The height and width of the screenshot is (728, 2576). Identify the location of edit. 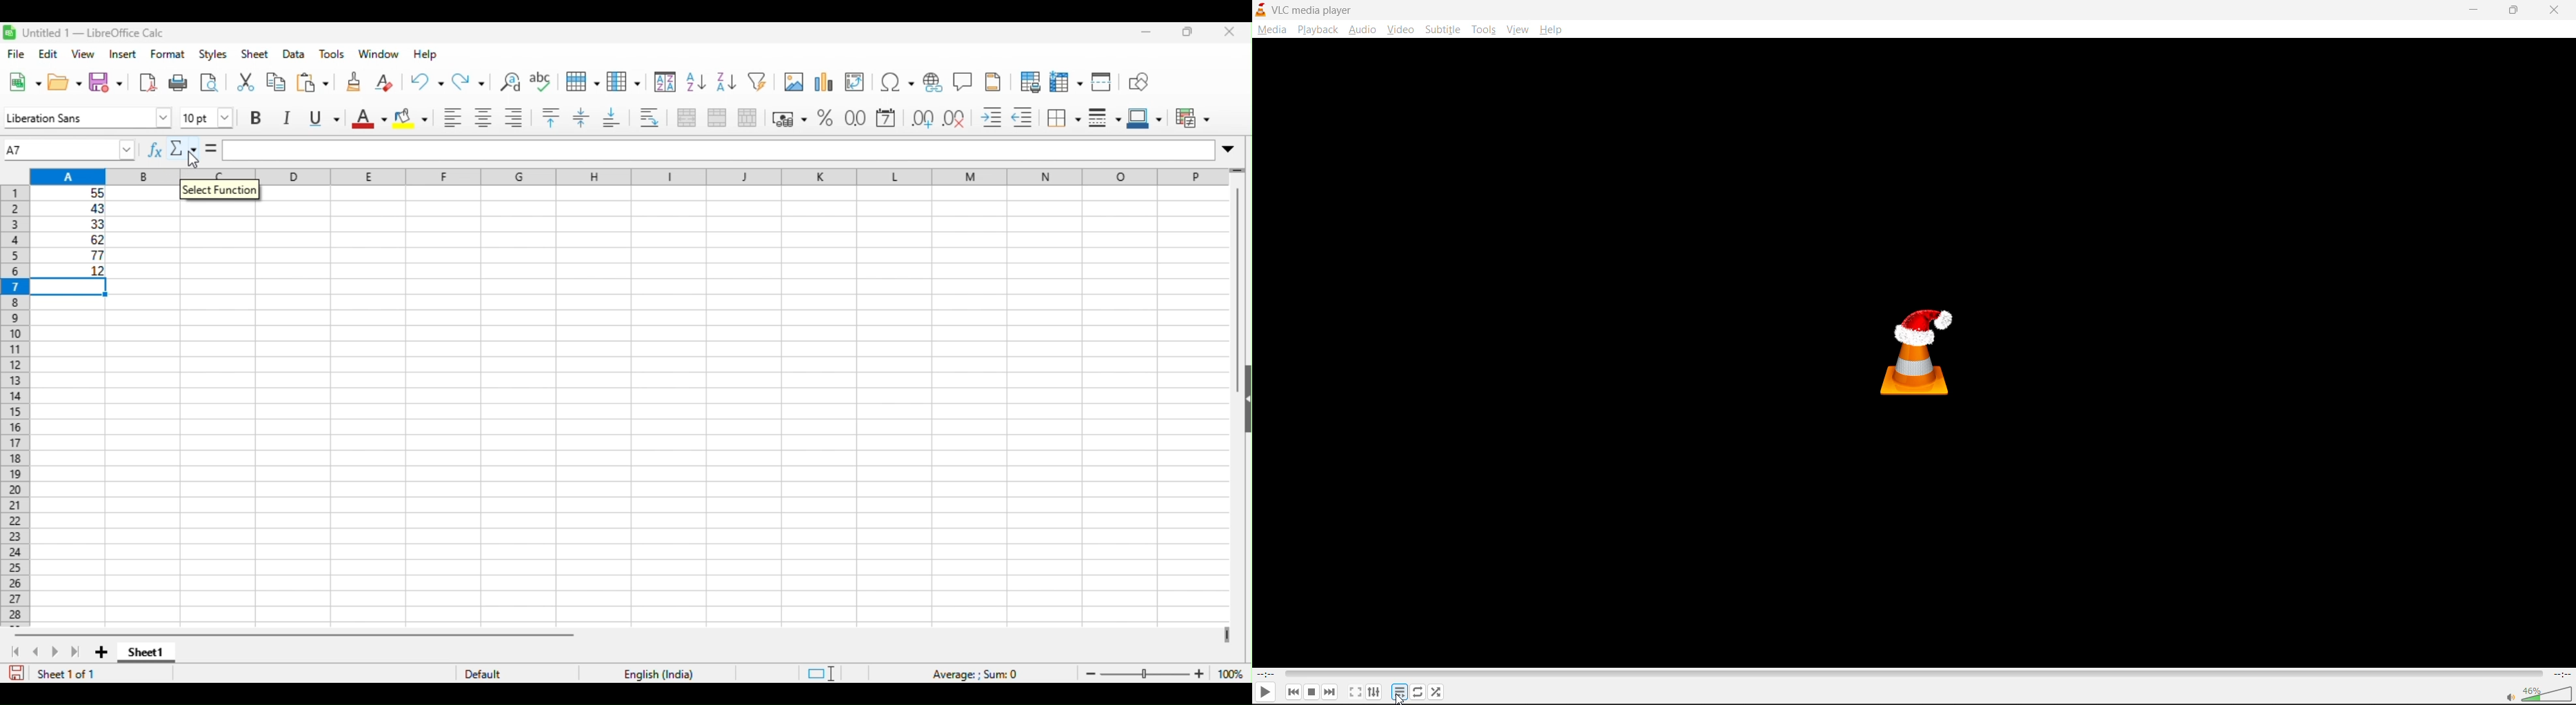
(48, 54).